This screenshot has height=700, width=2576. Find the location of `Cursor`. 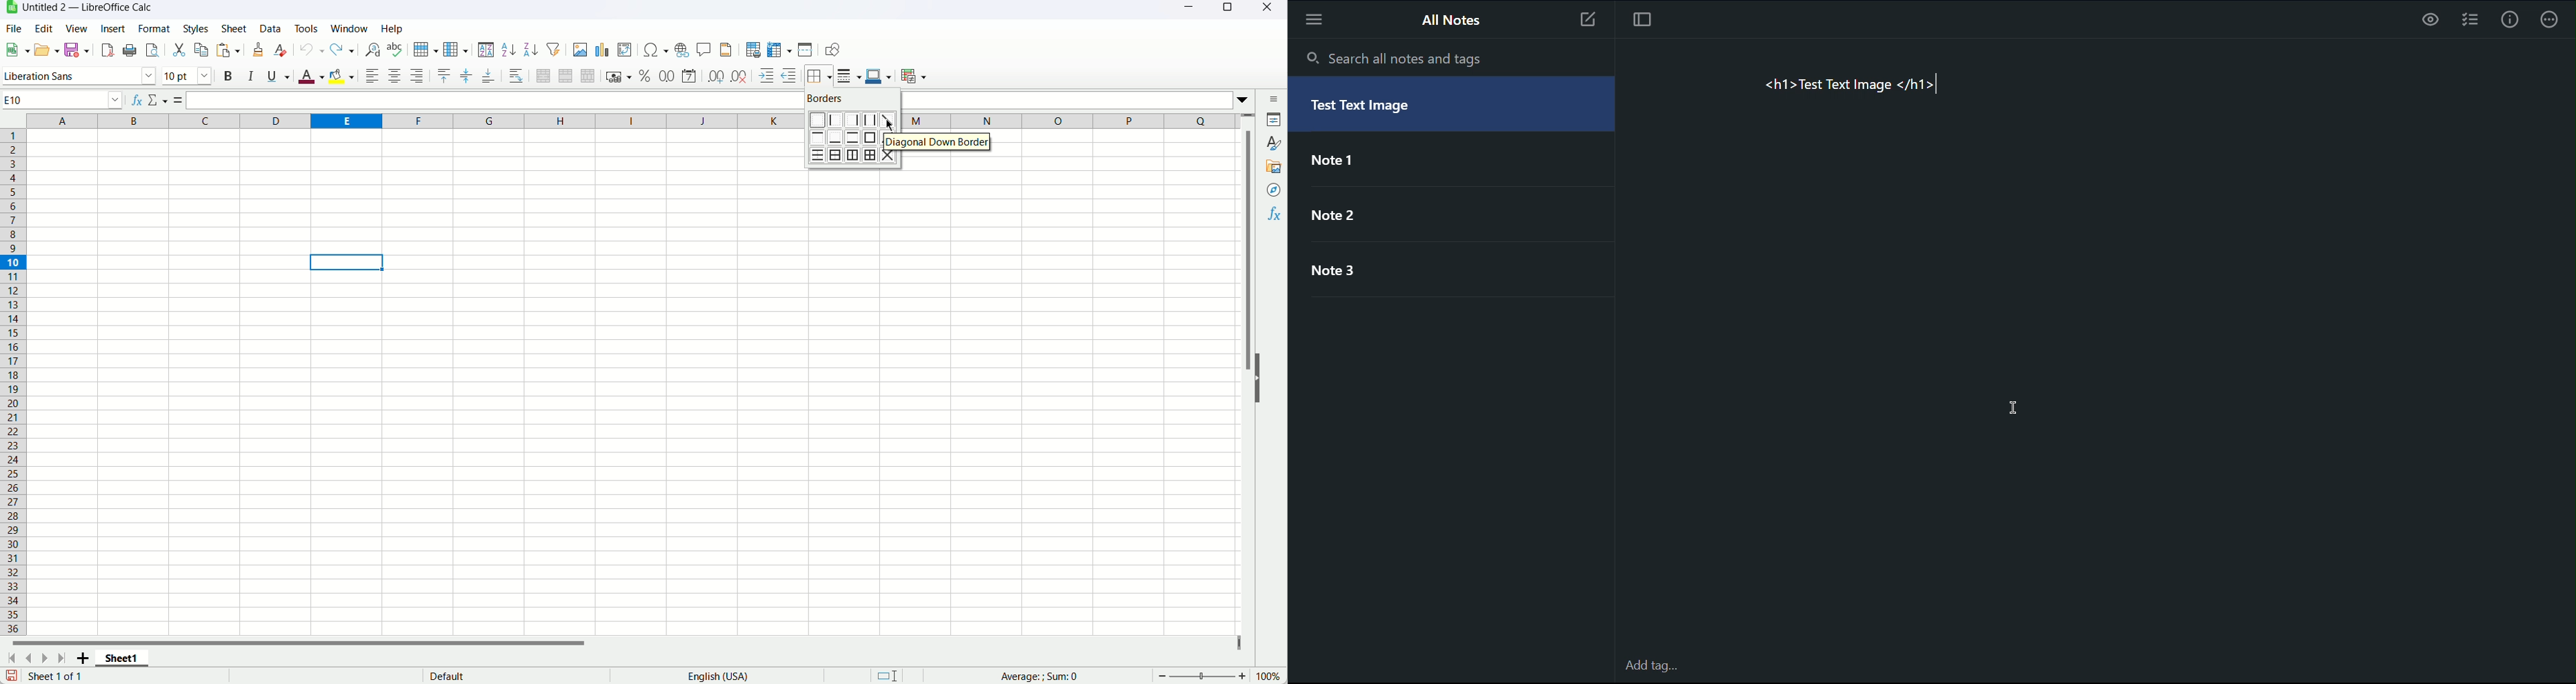

Cursor is located at coordinates (892, 125).